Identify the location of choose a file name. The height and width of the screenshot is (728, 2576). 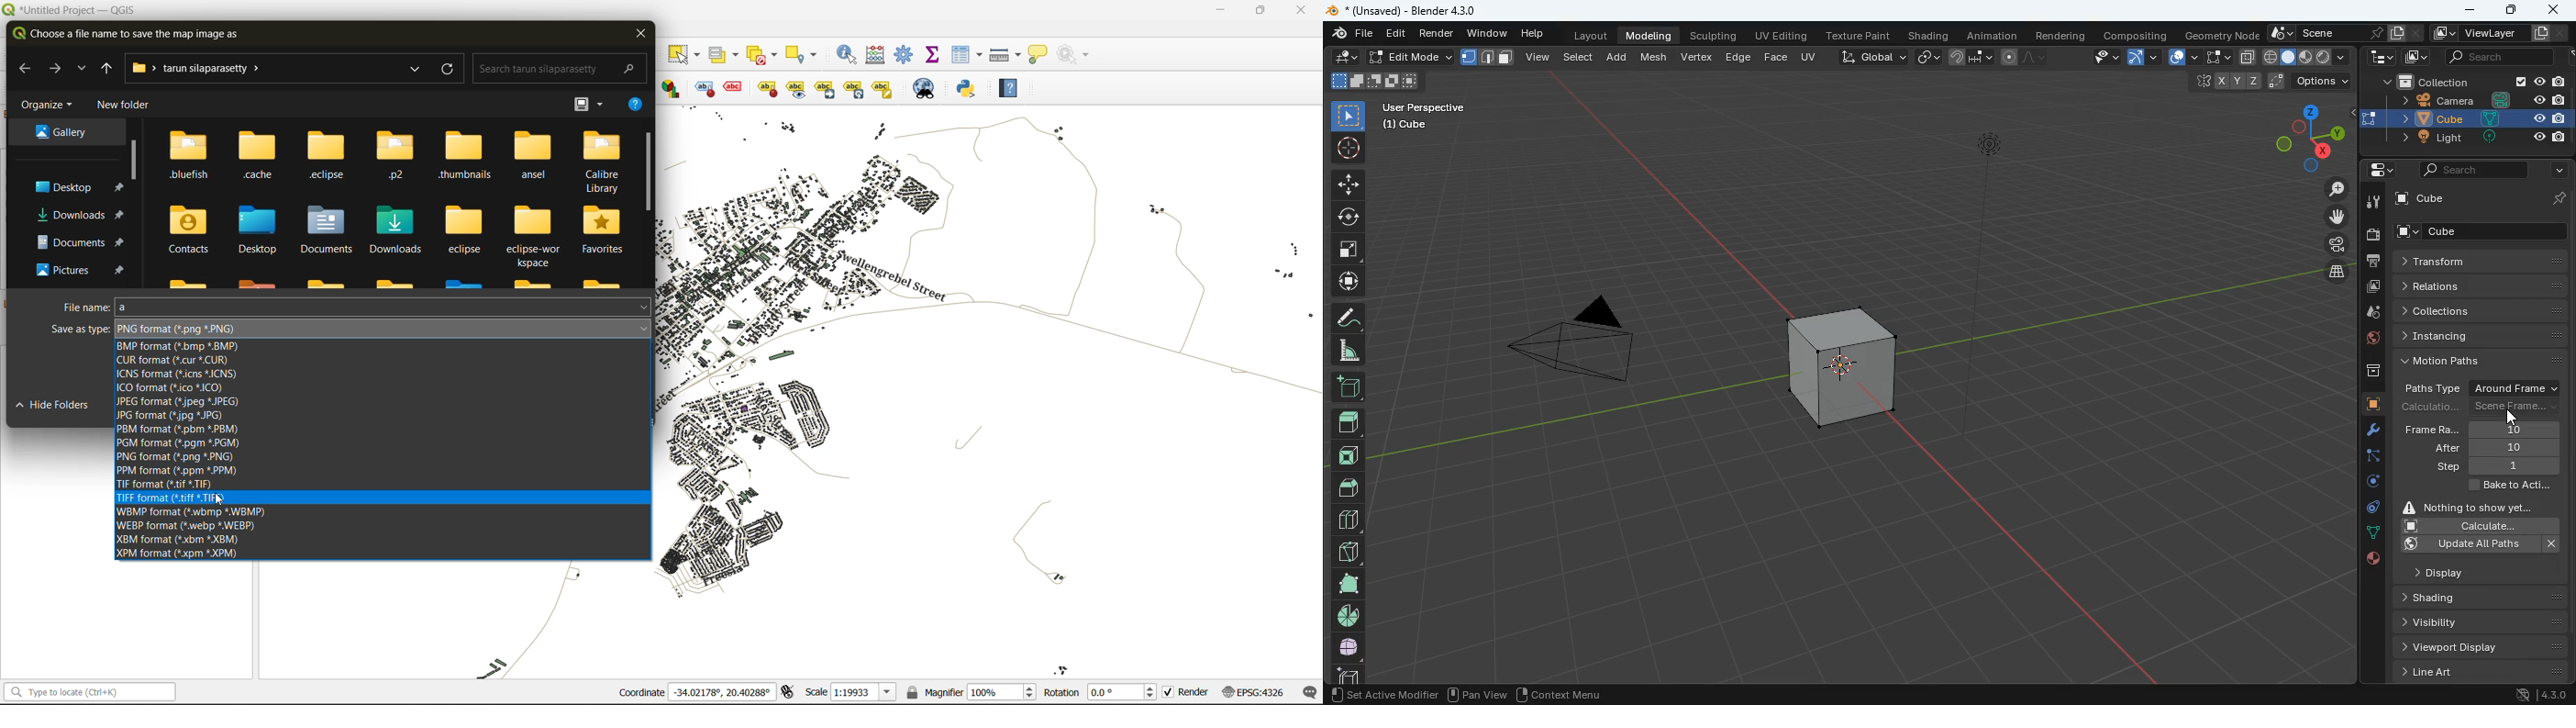
(129, 35).